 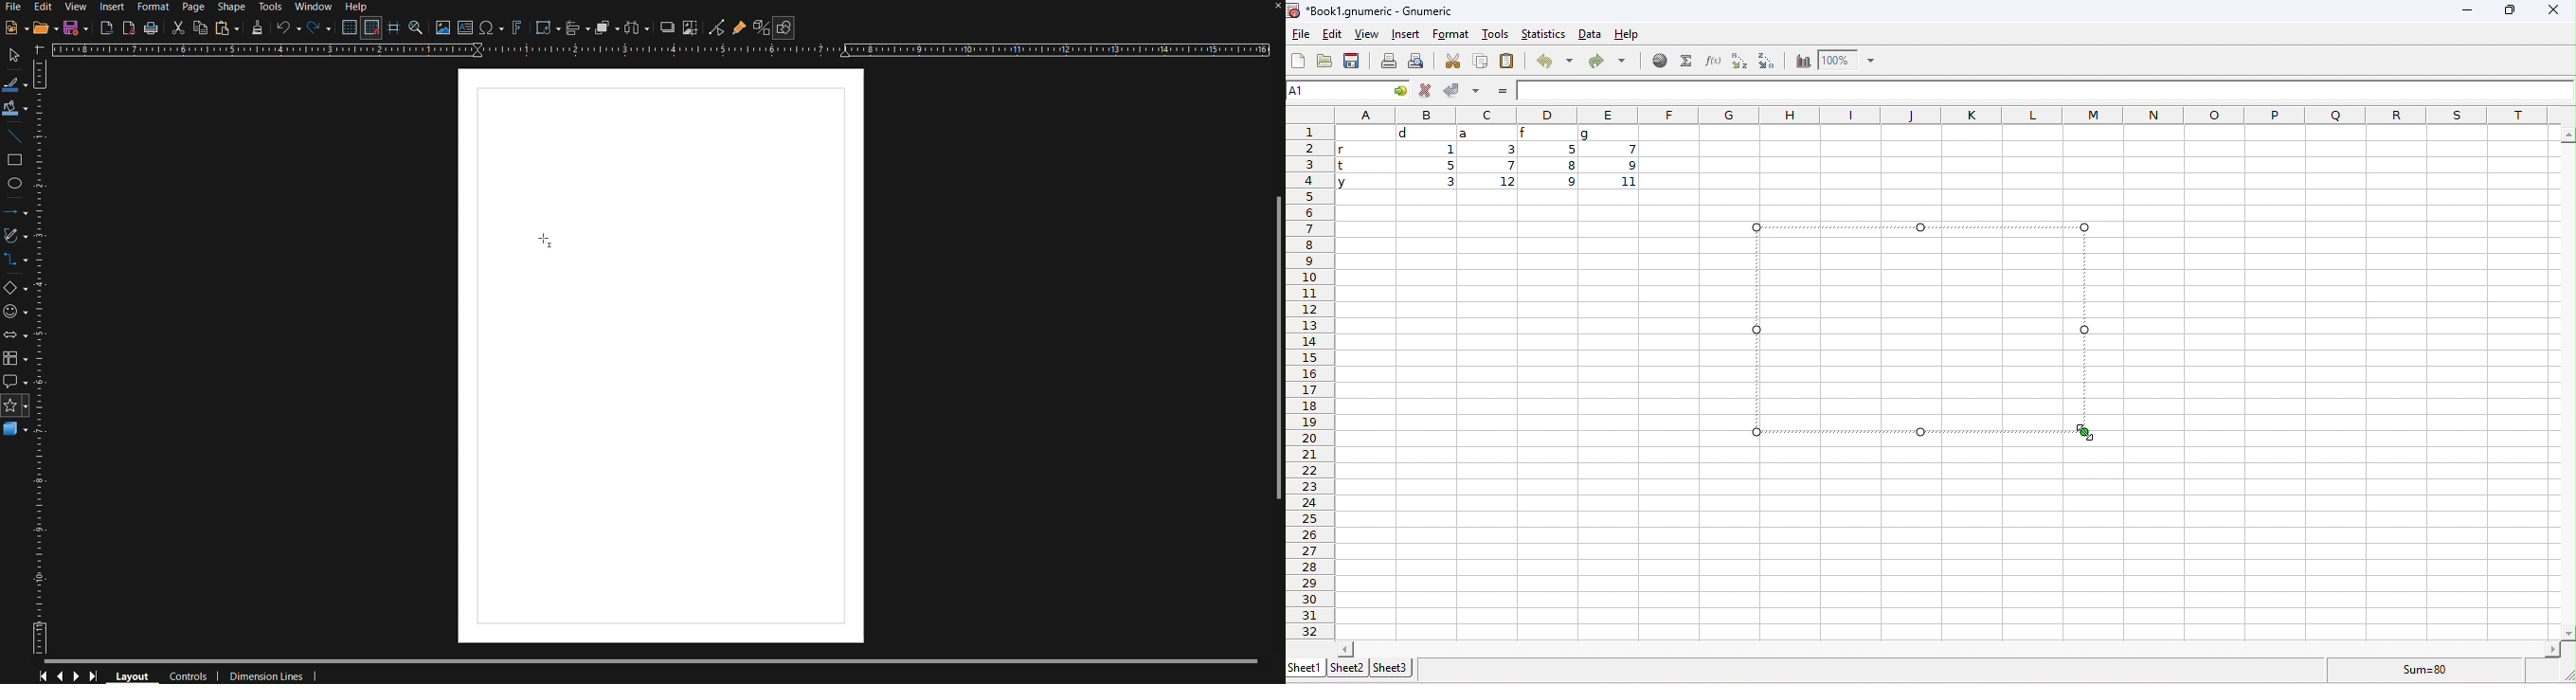 What do you see at coordinates (264, 674) in the screenshot?
I see `Dimension Lines` at bounding box center [264, 674].